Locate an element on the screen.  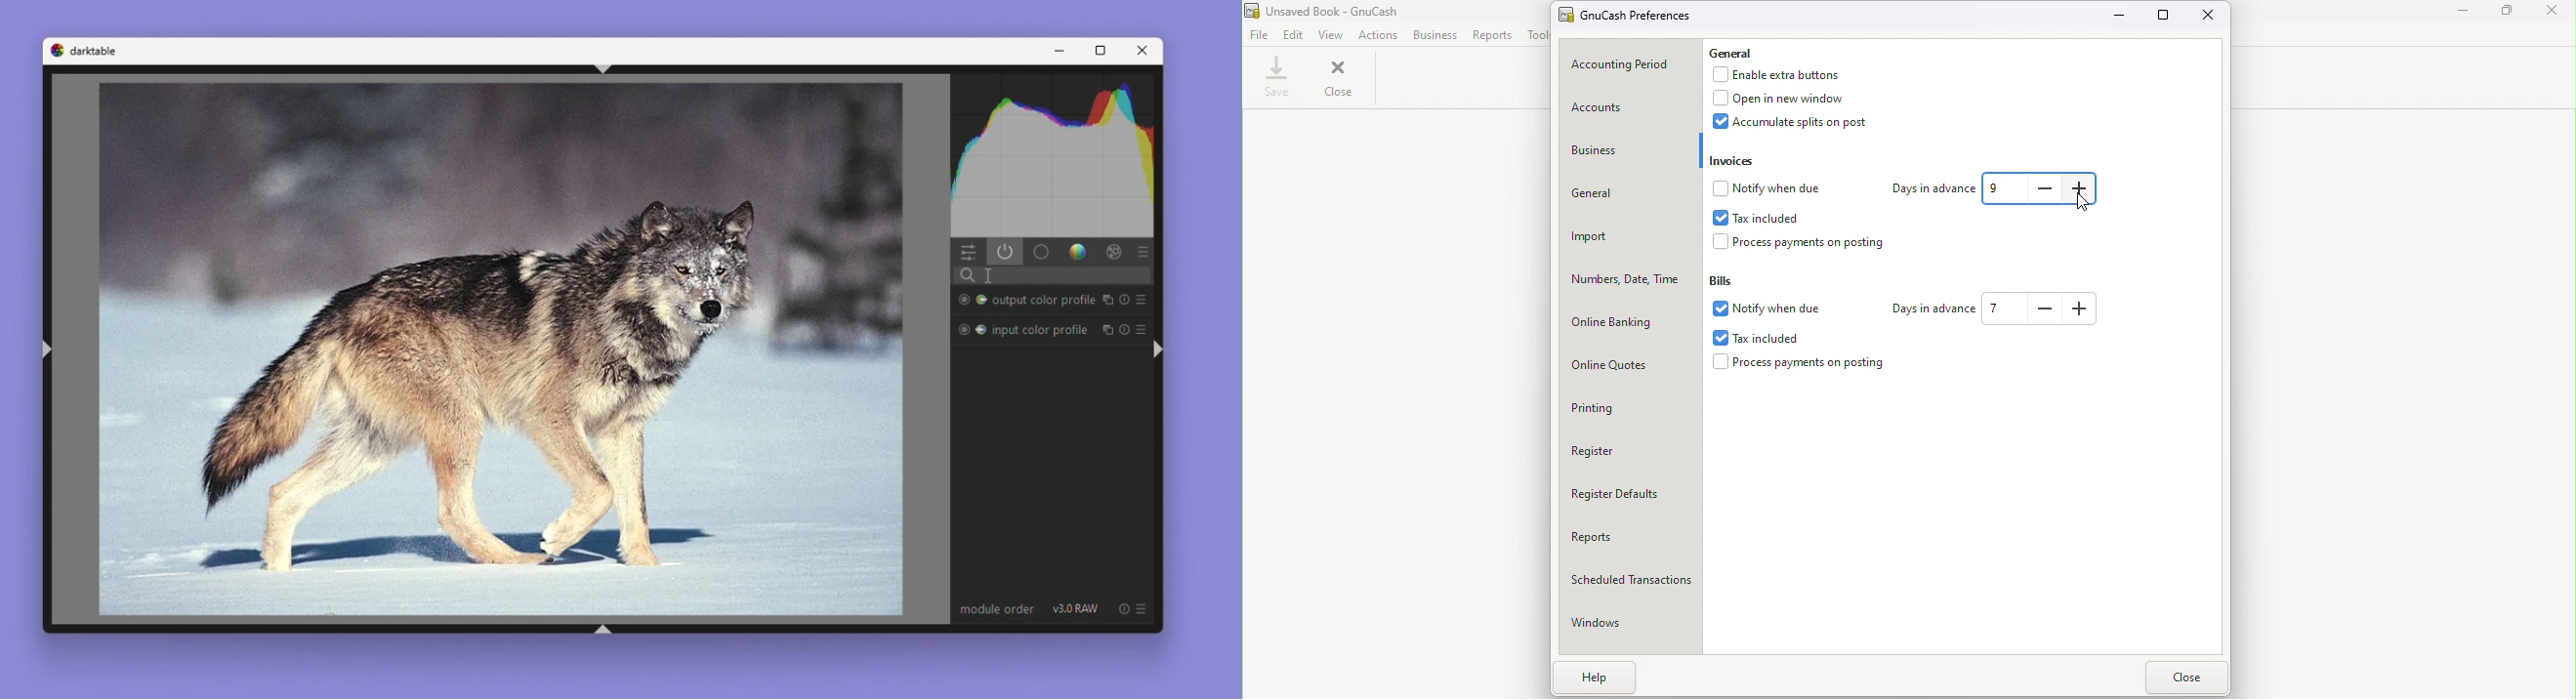
Accumulate splits on post is located at coordinates (1806, 126).